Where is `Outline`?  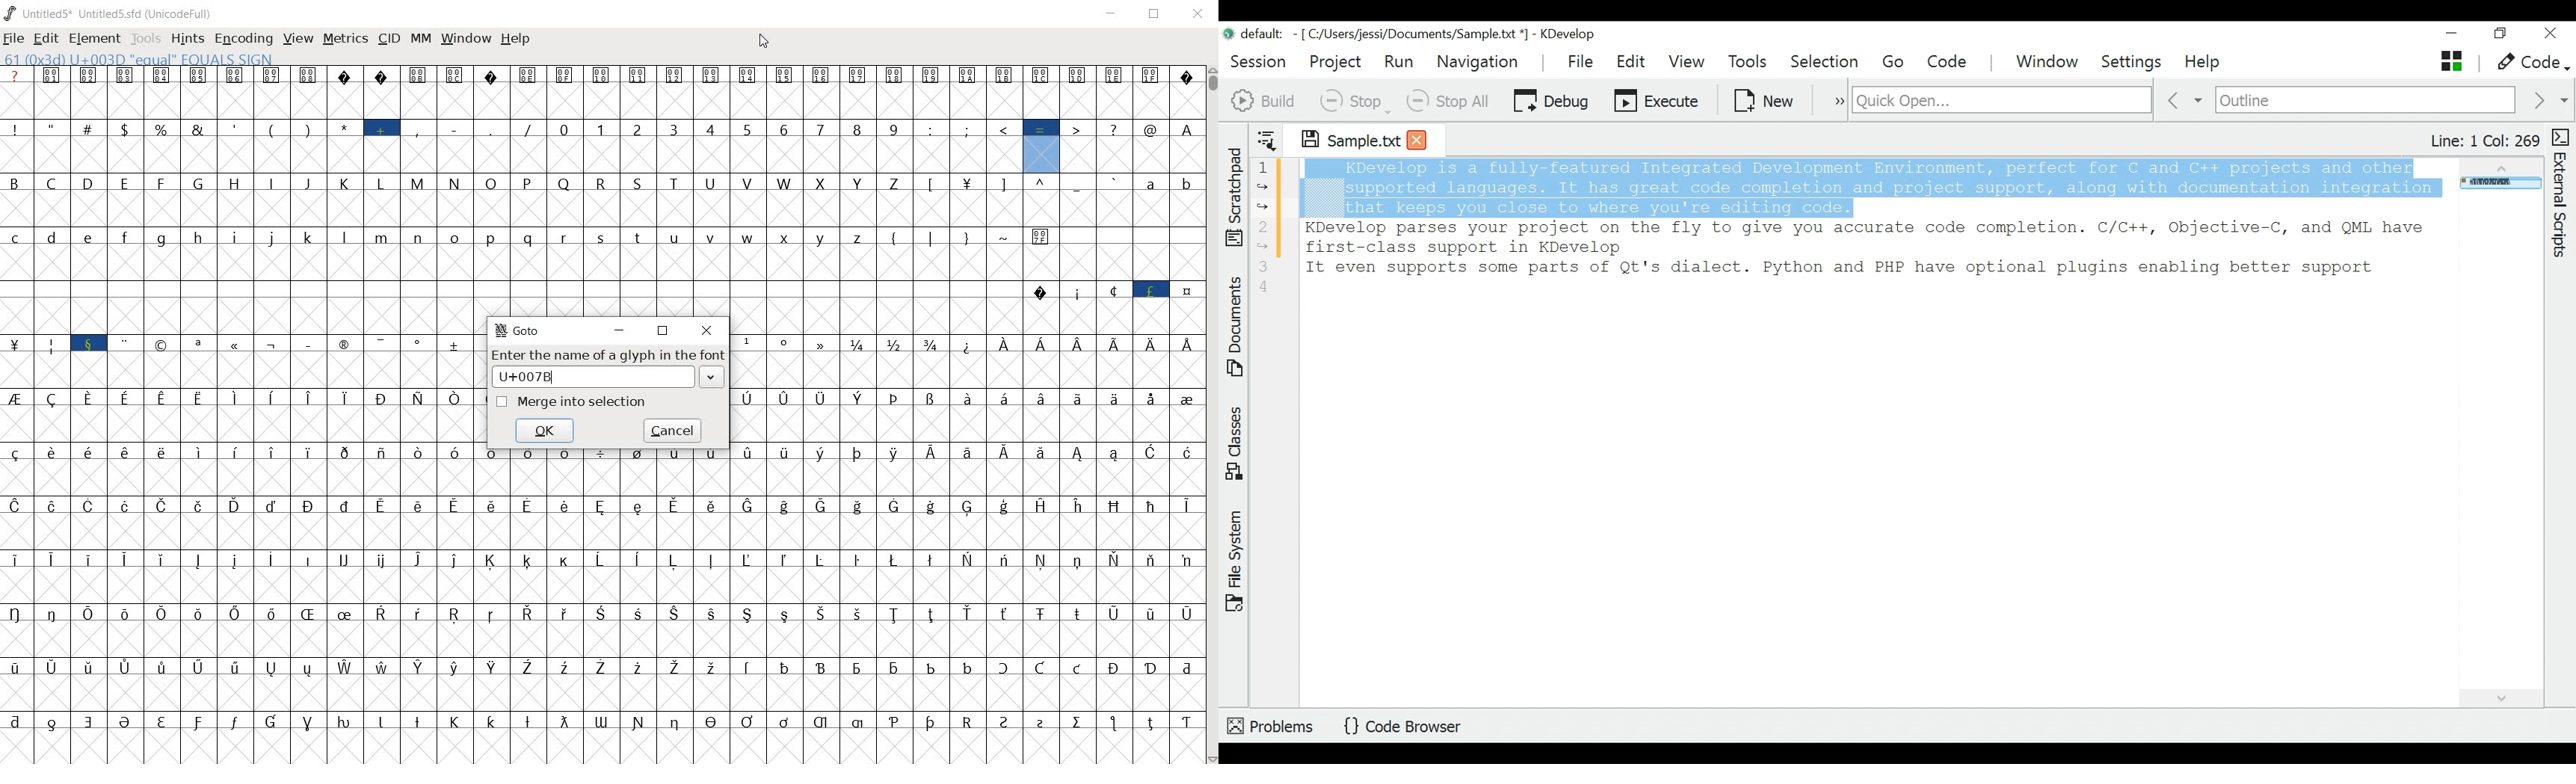 Outline is located at coordinates (2366, 101).